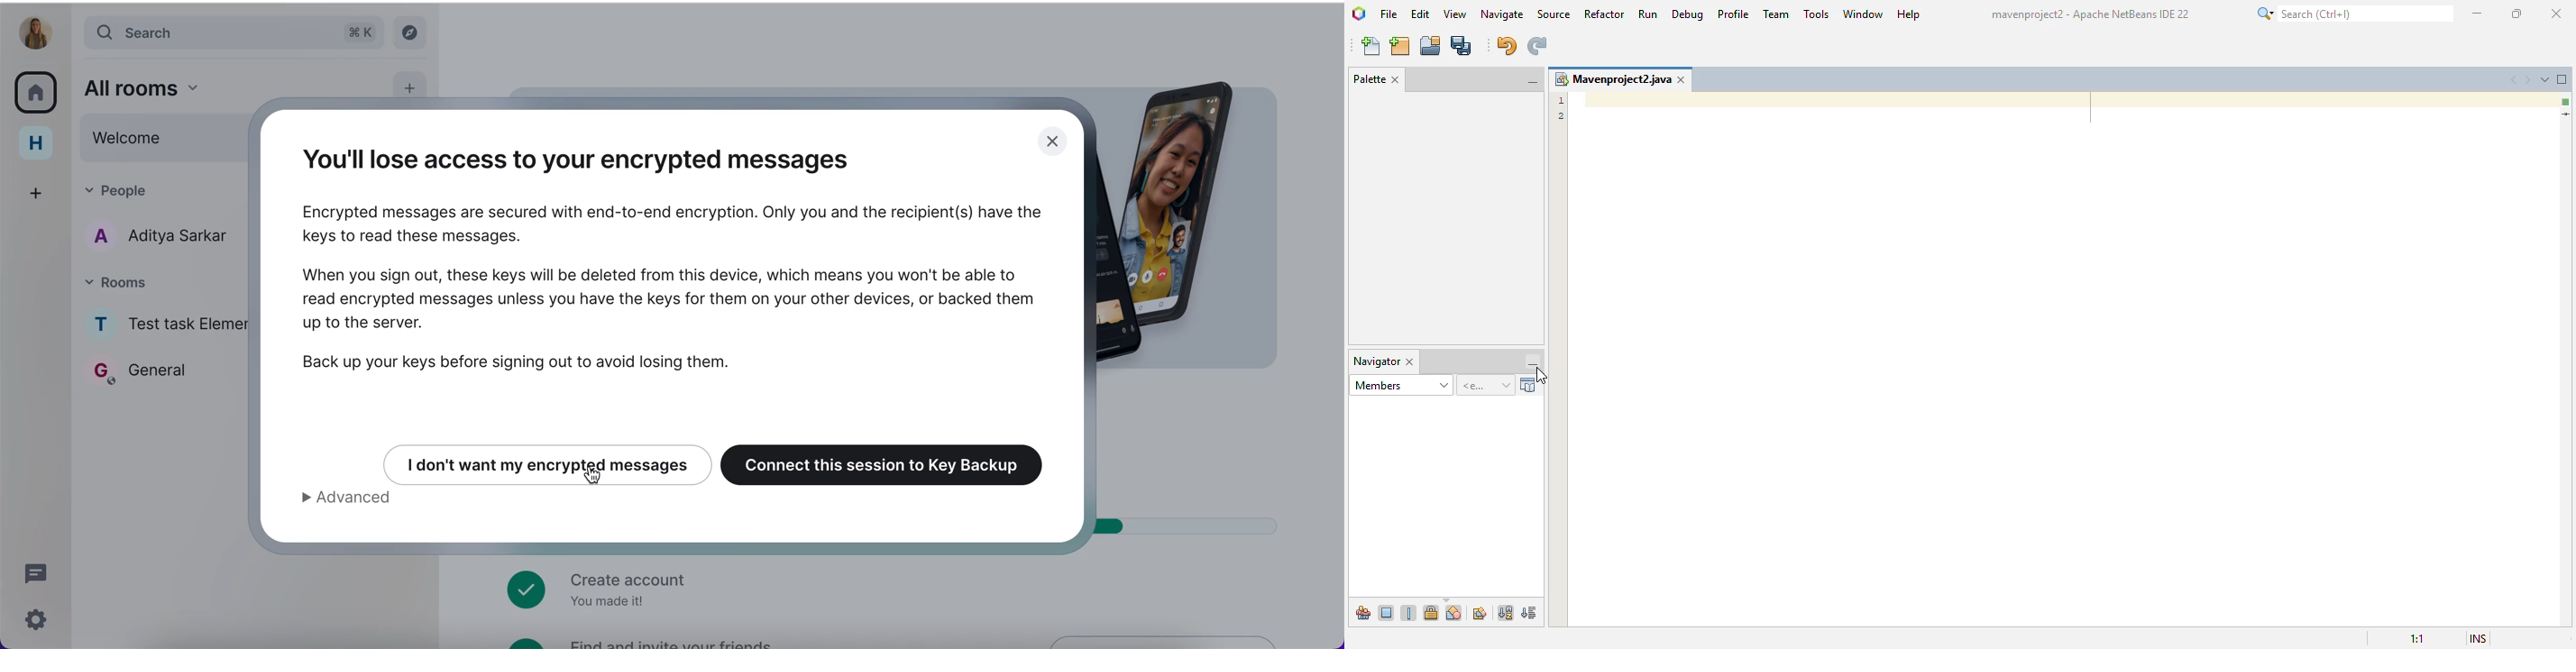 The height and width of the screenshot is (672, 2576). What do you see at coordinates (1400, 385) in the screenshot?
I see `members` at bounding box center [1400, 385].